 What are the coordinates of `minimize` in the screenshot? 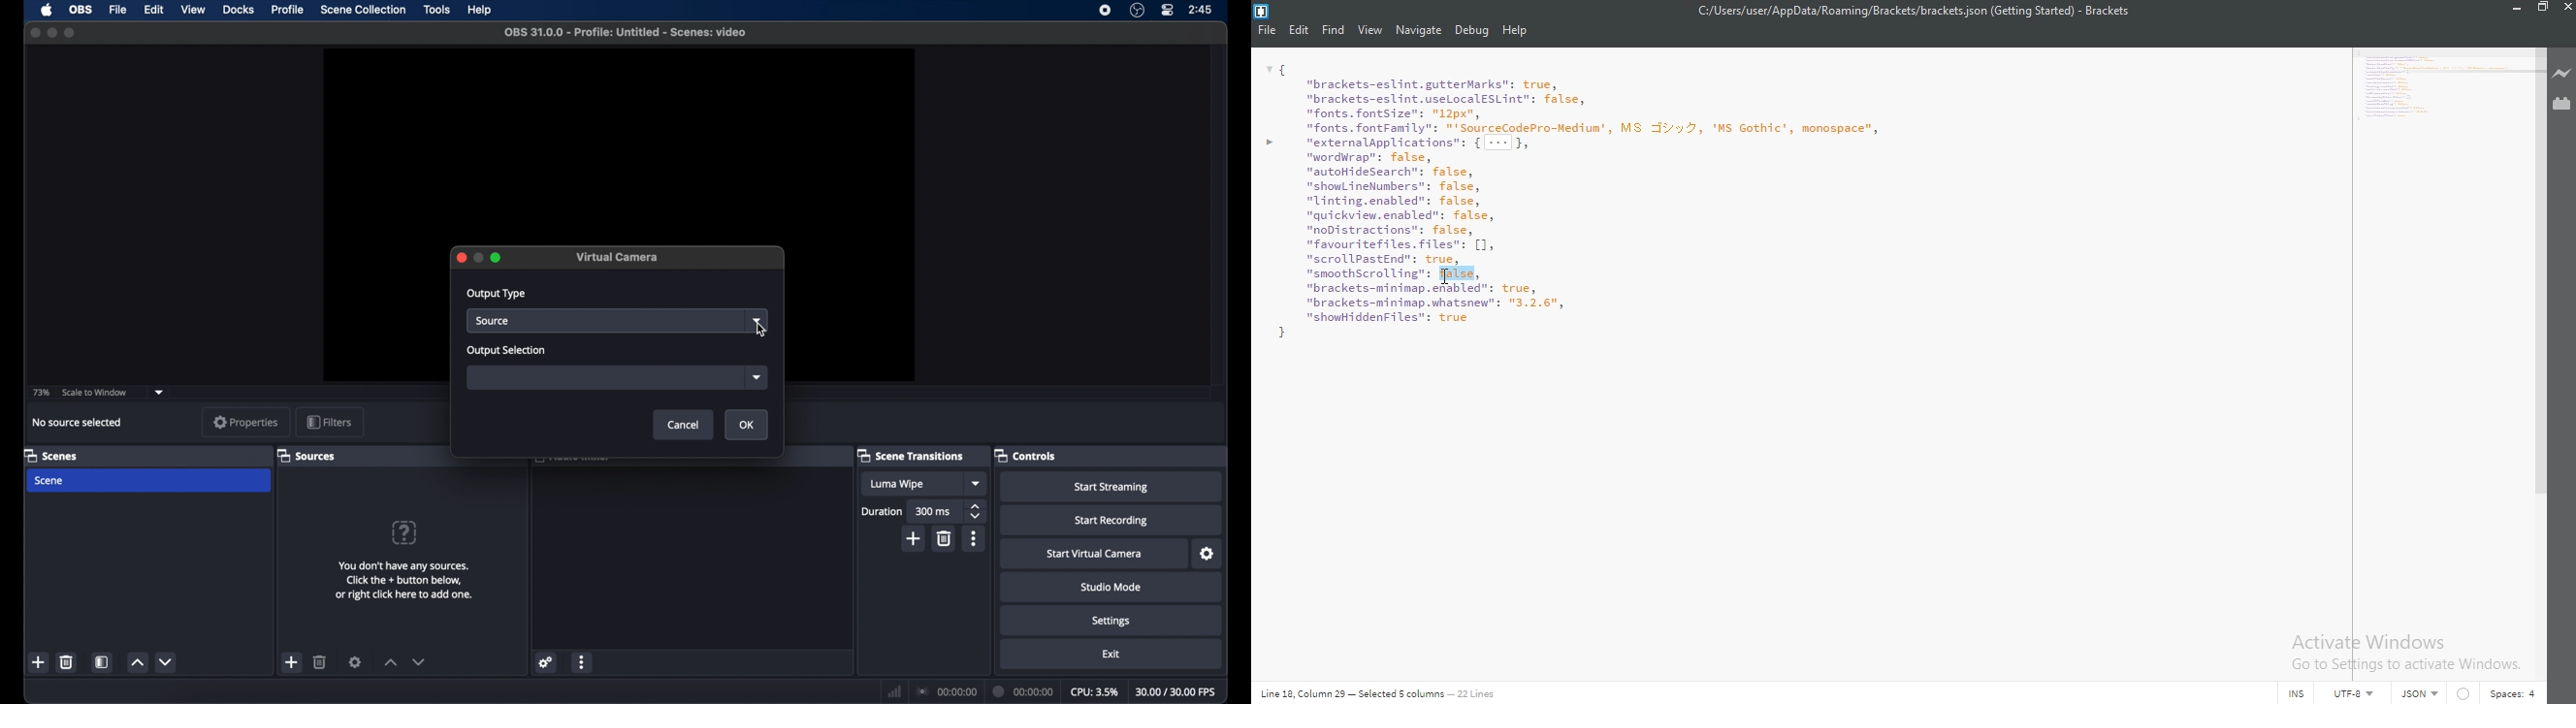 It's located at (52, 33).